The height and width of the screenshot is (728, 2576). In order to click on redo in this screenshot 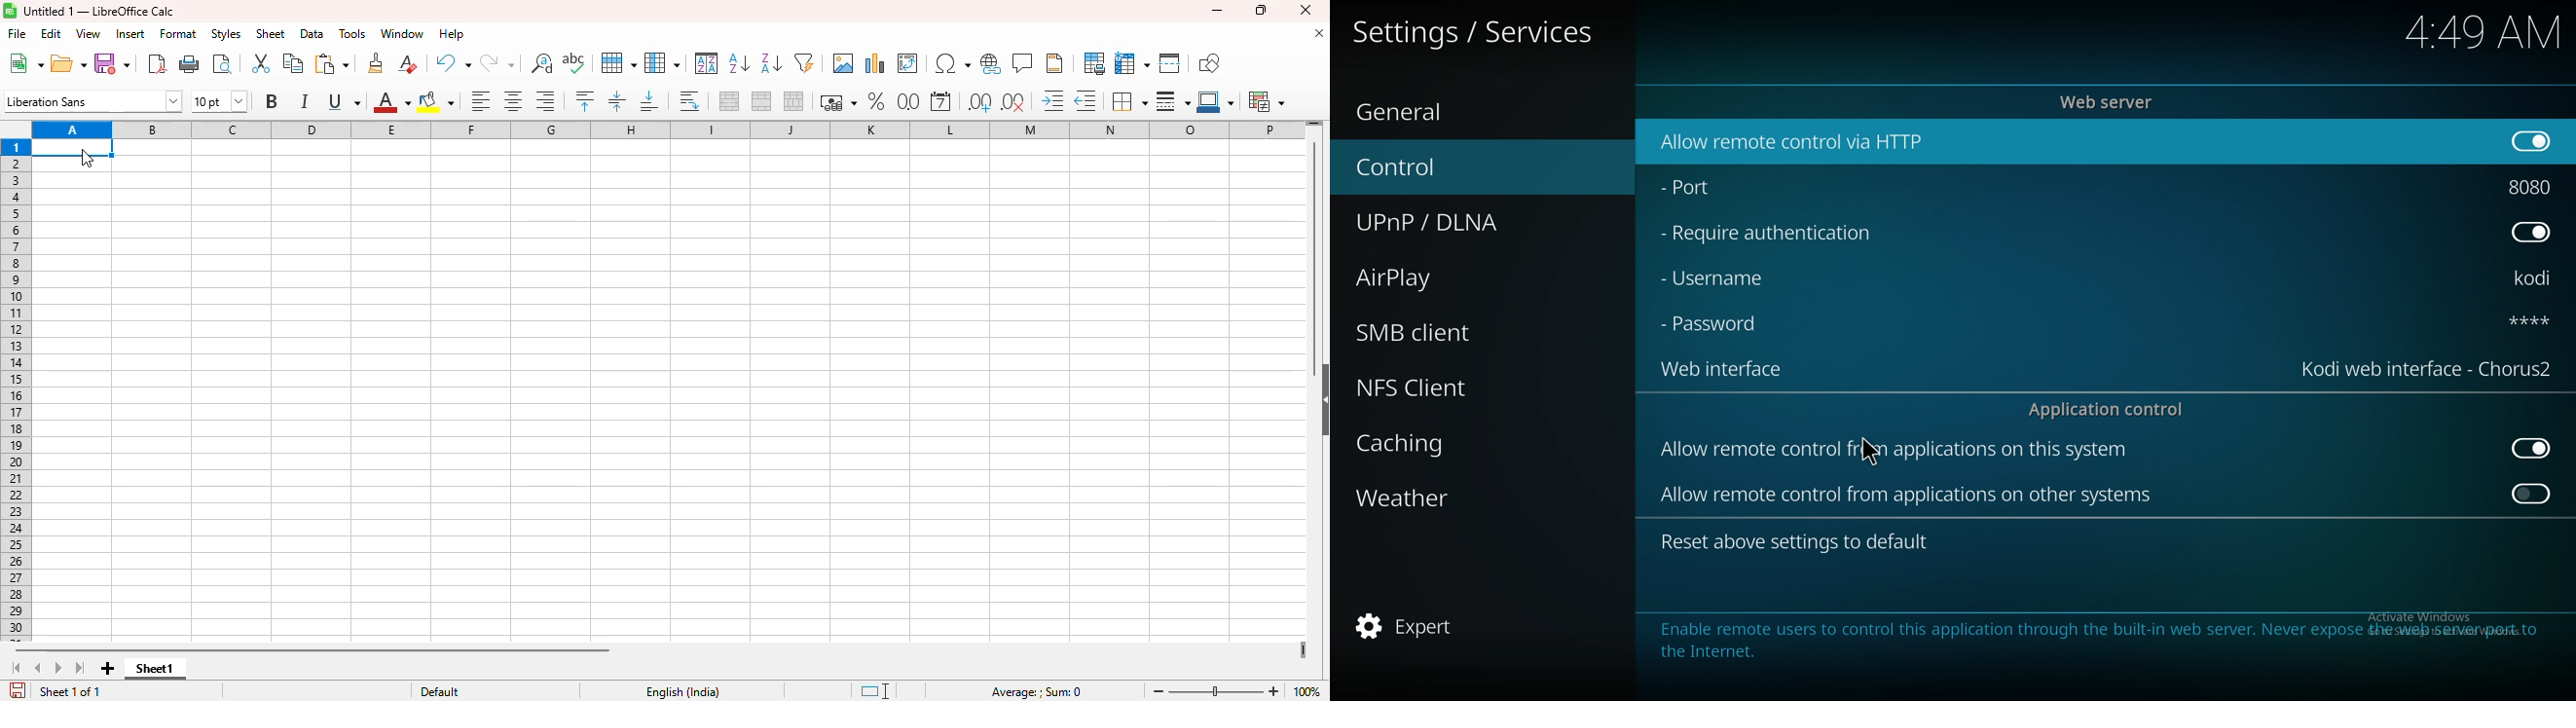, I will do `click(497, 64)`.